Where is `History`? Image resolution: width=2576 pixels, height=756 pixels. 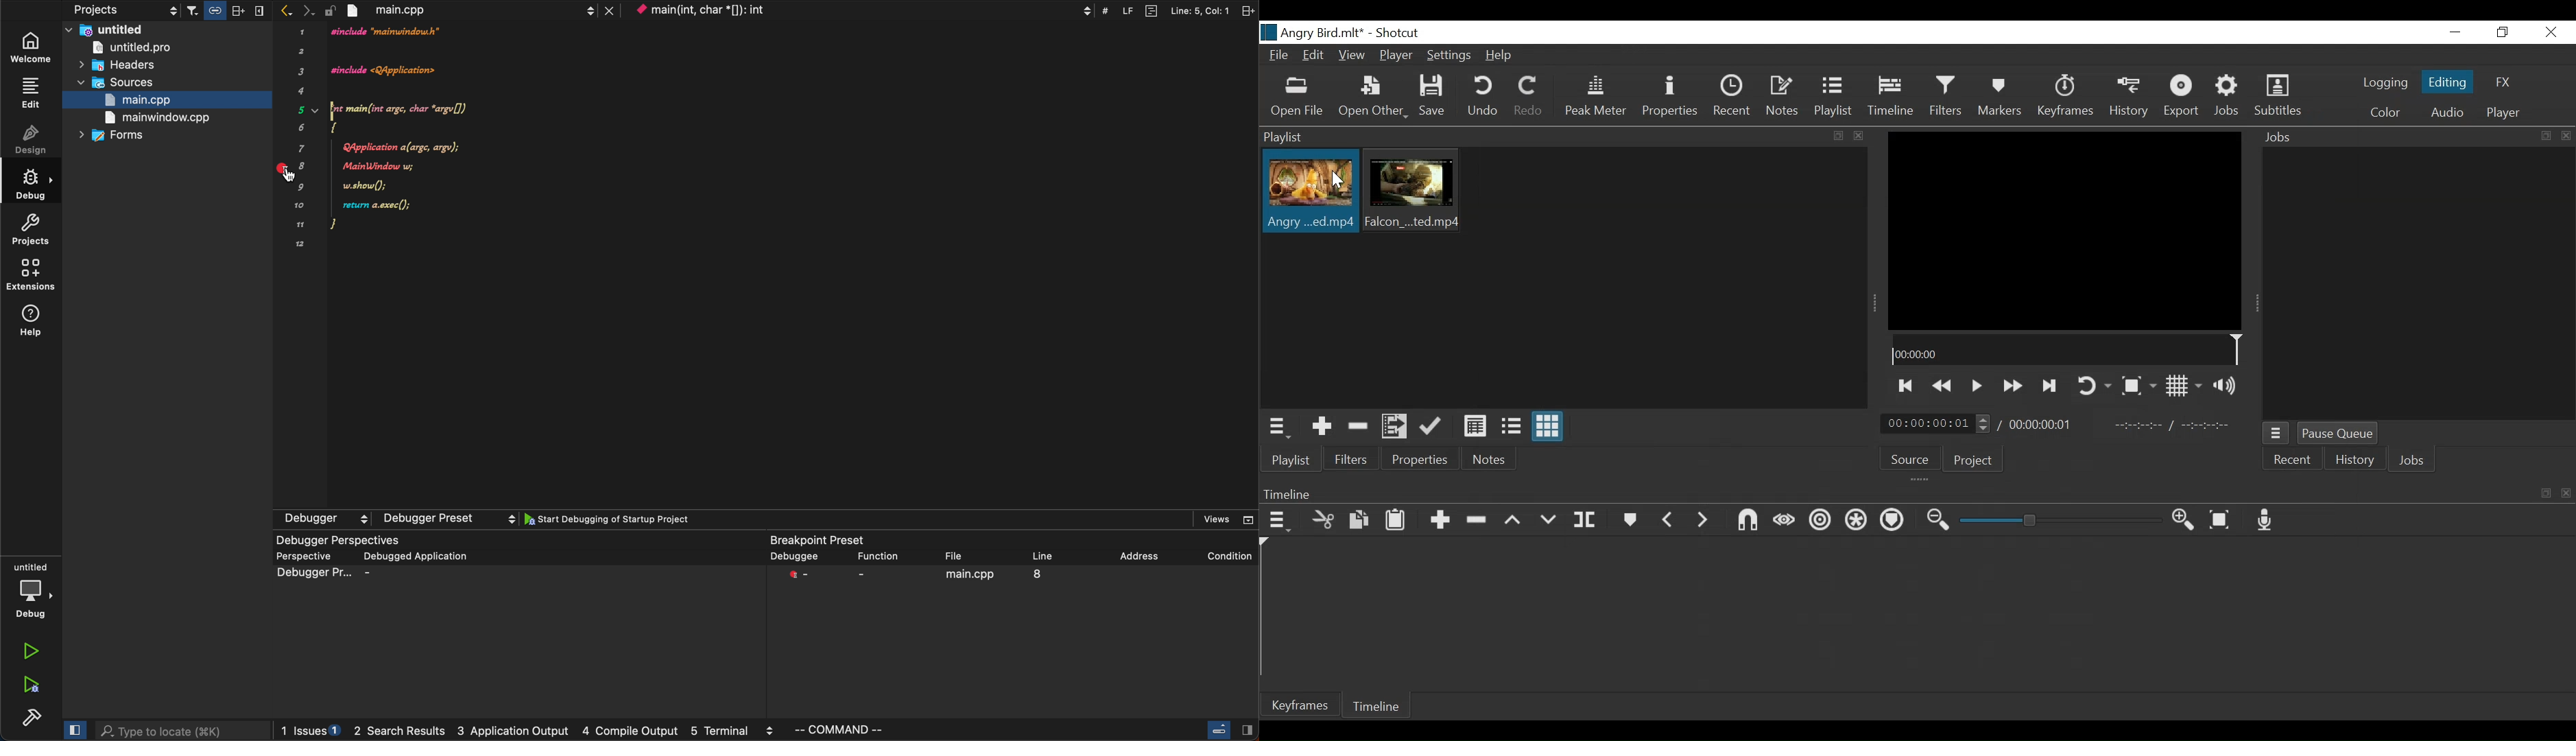 History is located at coordinates (2352, 461).